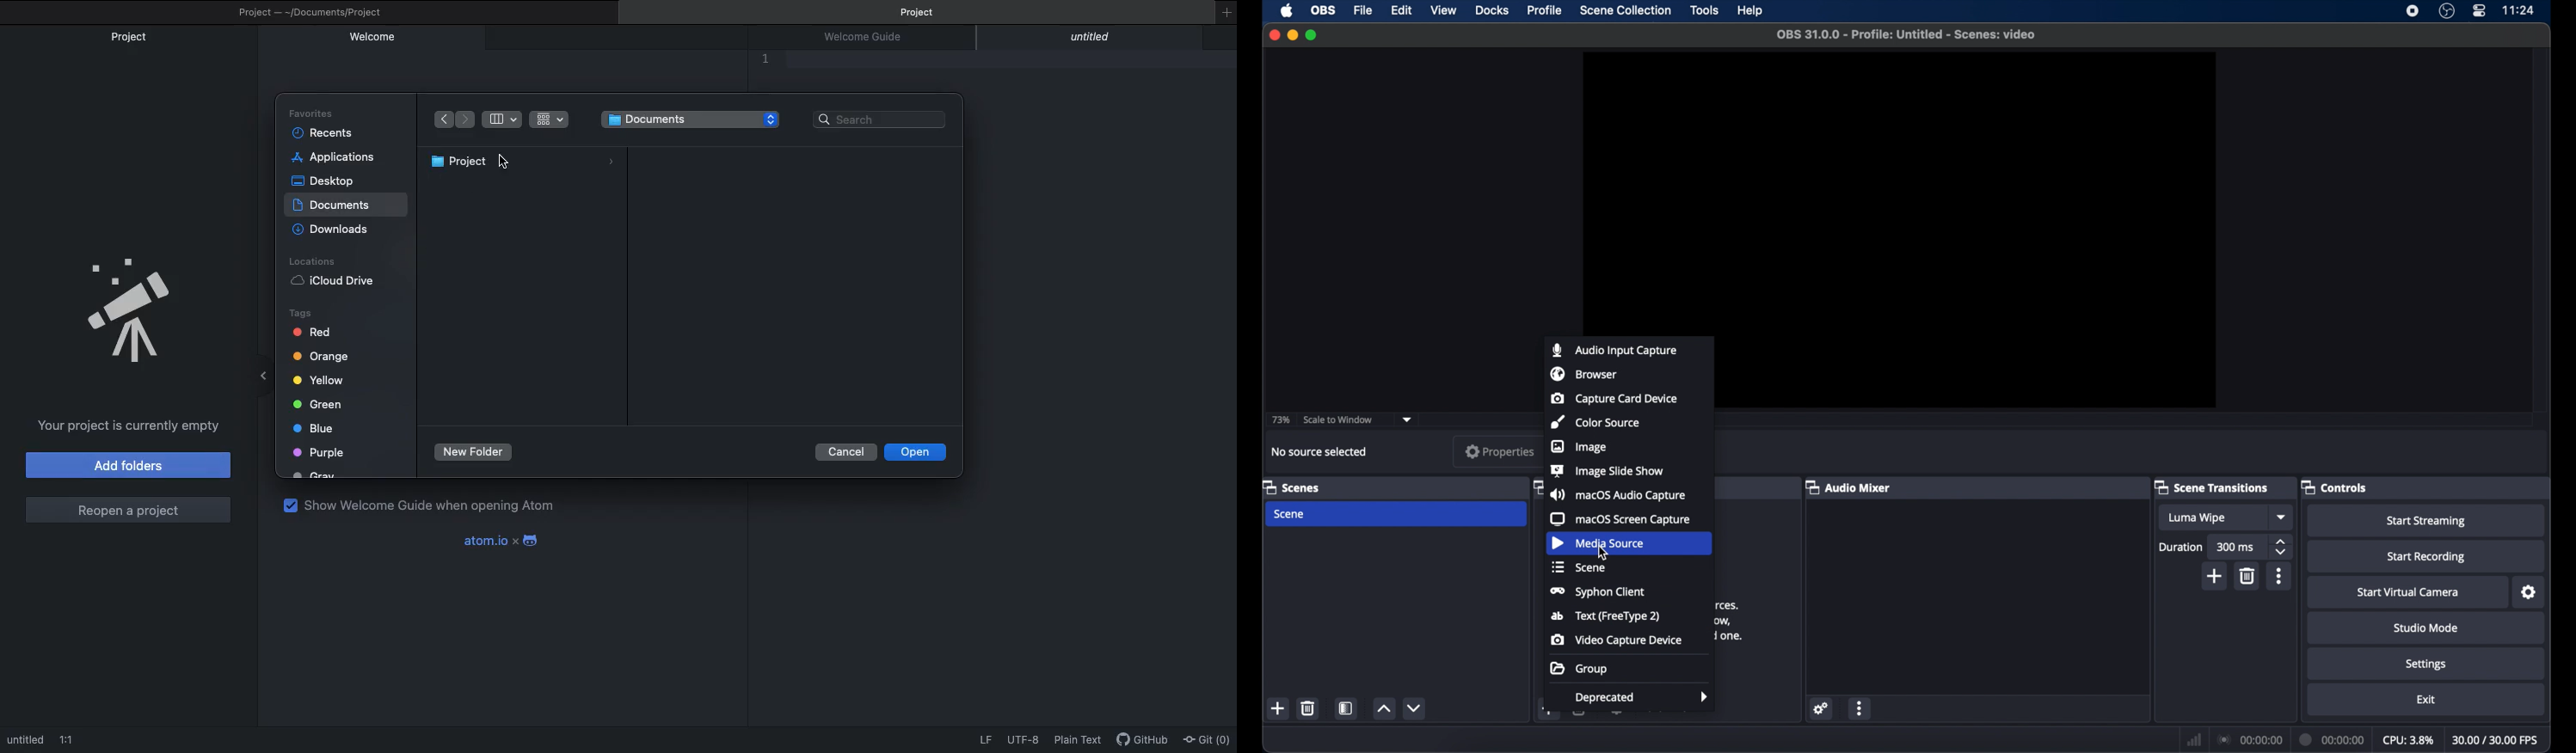 Image resolution: width=2576 pixels, height=756 pixels. I want to click on color source, so click(1597, 422).